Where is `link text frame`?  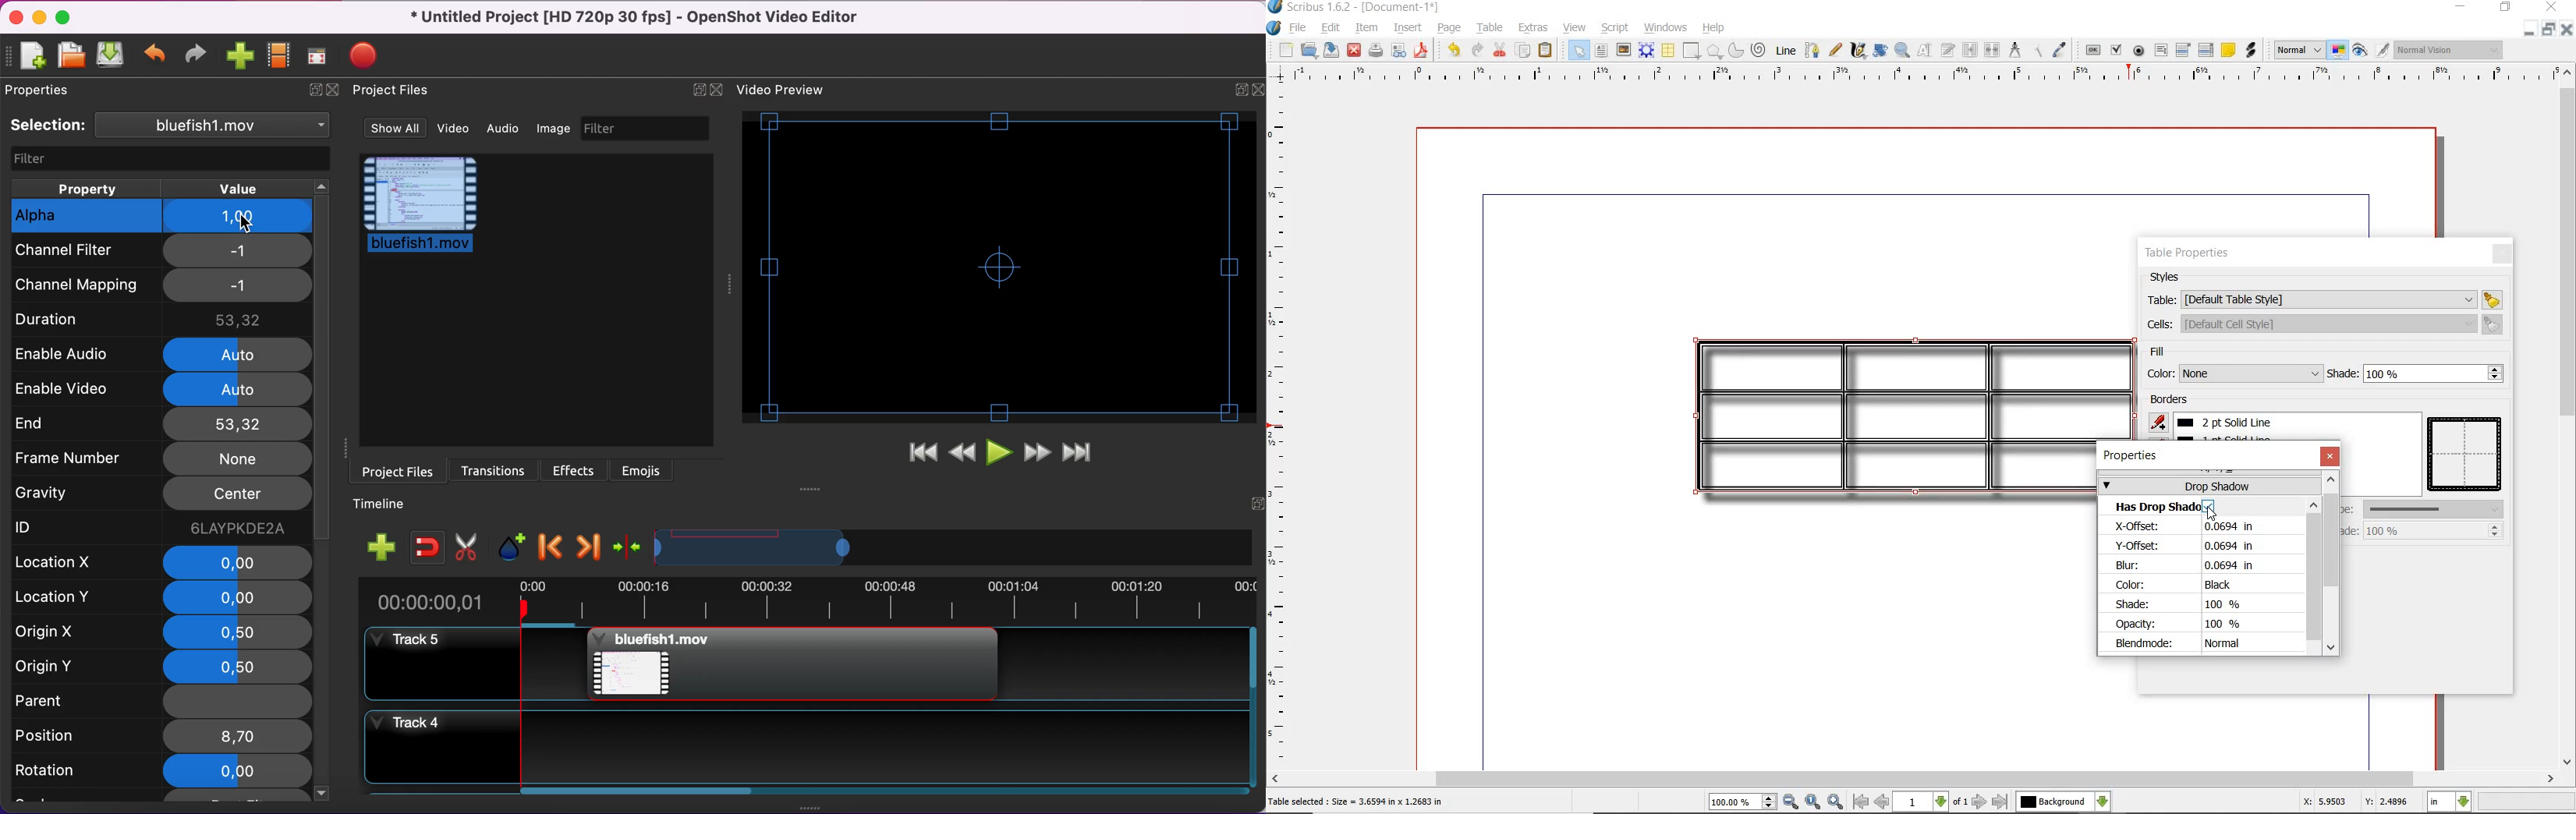 link text frame is located at coordinates (1969, 50).